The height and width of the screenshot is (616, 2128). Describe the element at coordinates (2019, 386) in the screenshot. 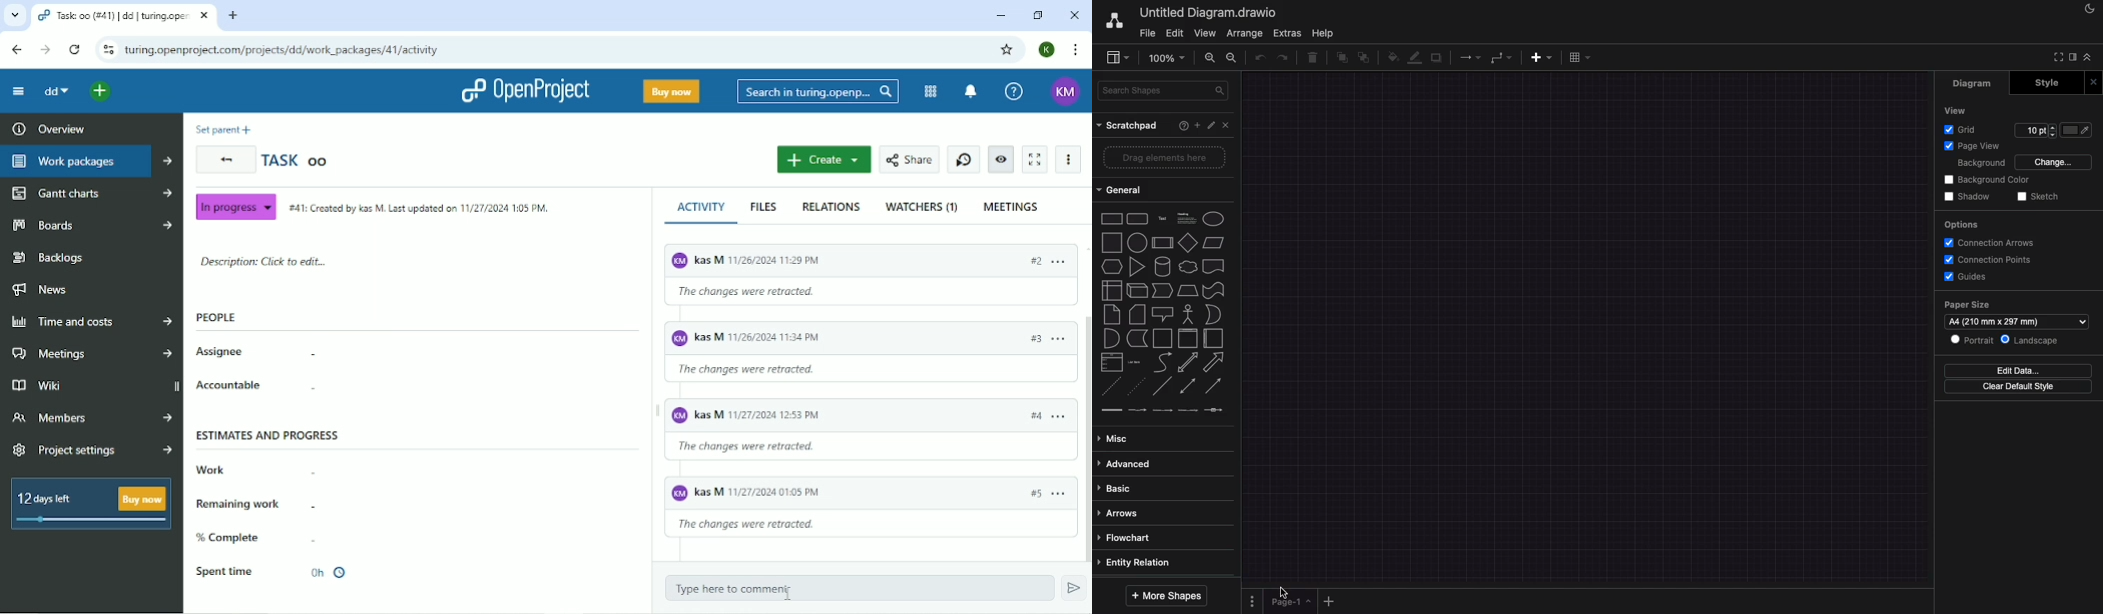

I see `clear default style` at that location.